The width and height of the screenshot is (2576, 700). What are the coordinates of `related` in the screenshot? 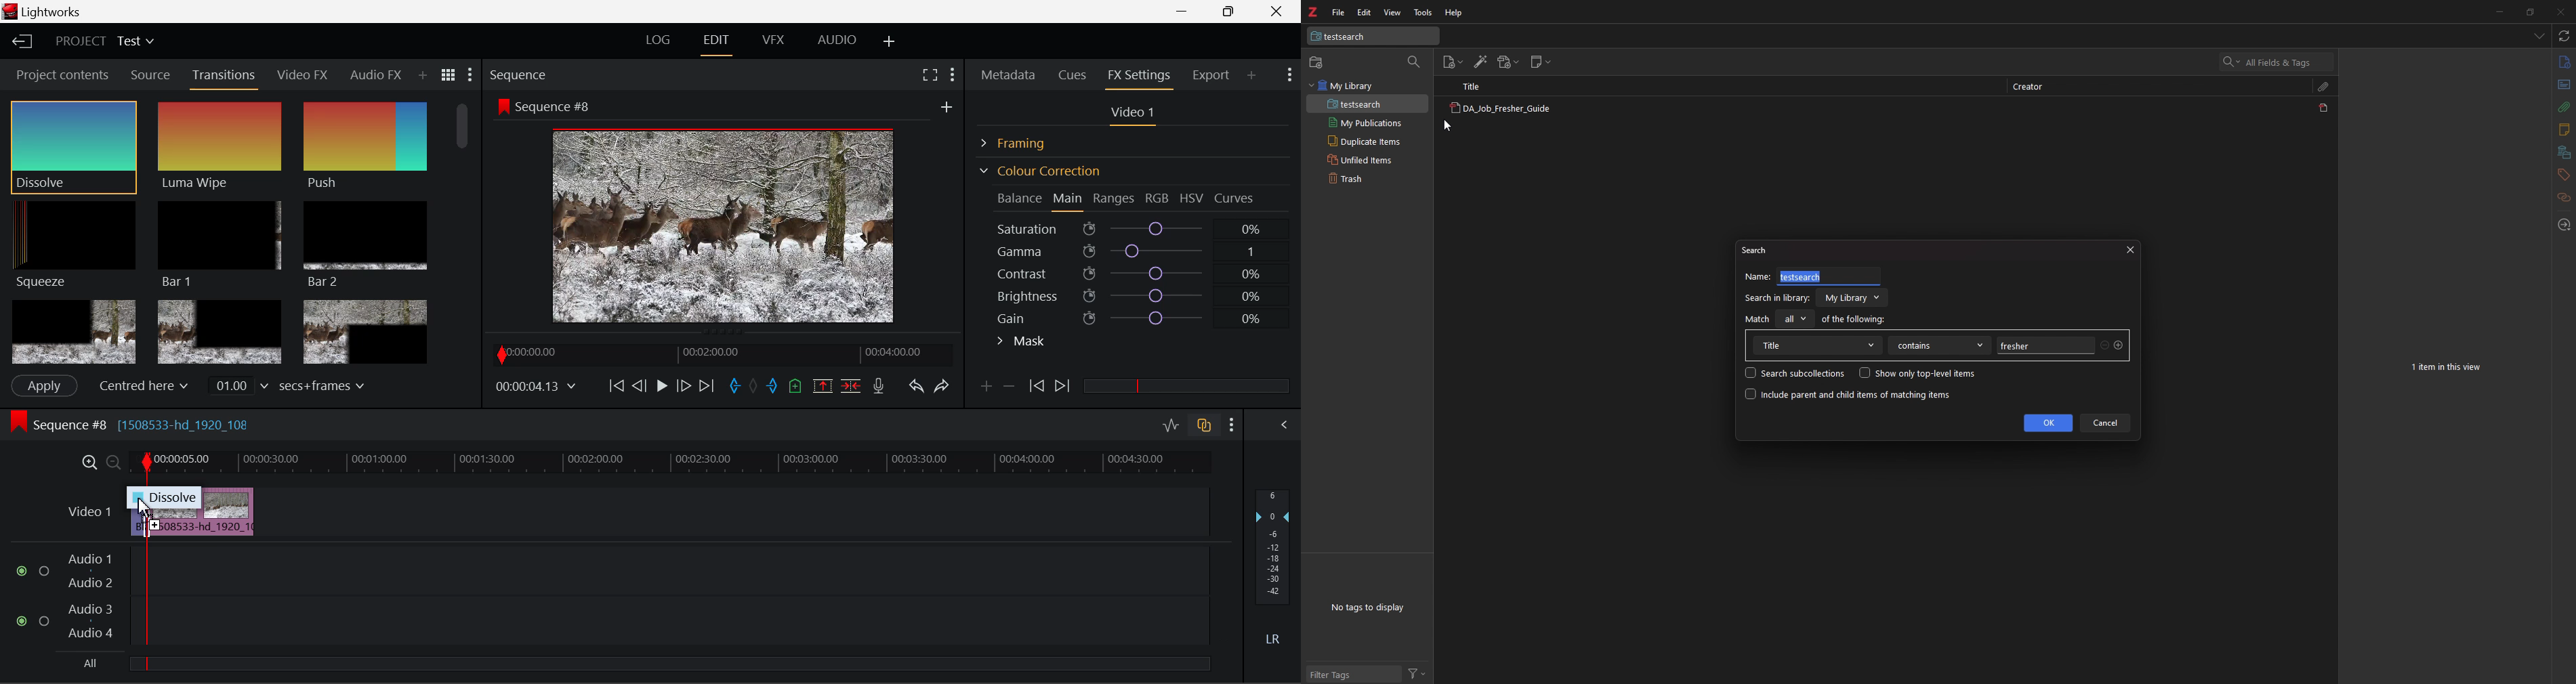 It's located at (2565, 198).